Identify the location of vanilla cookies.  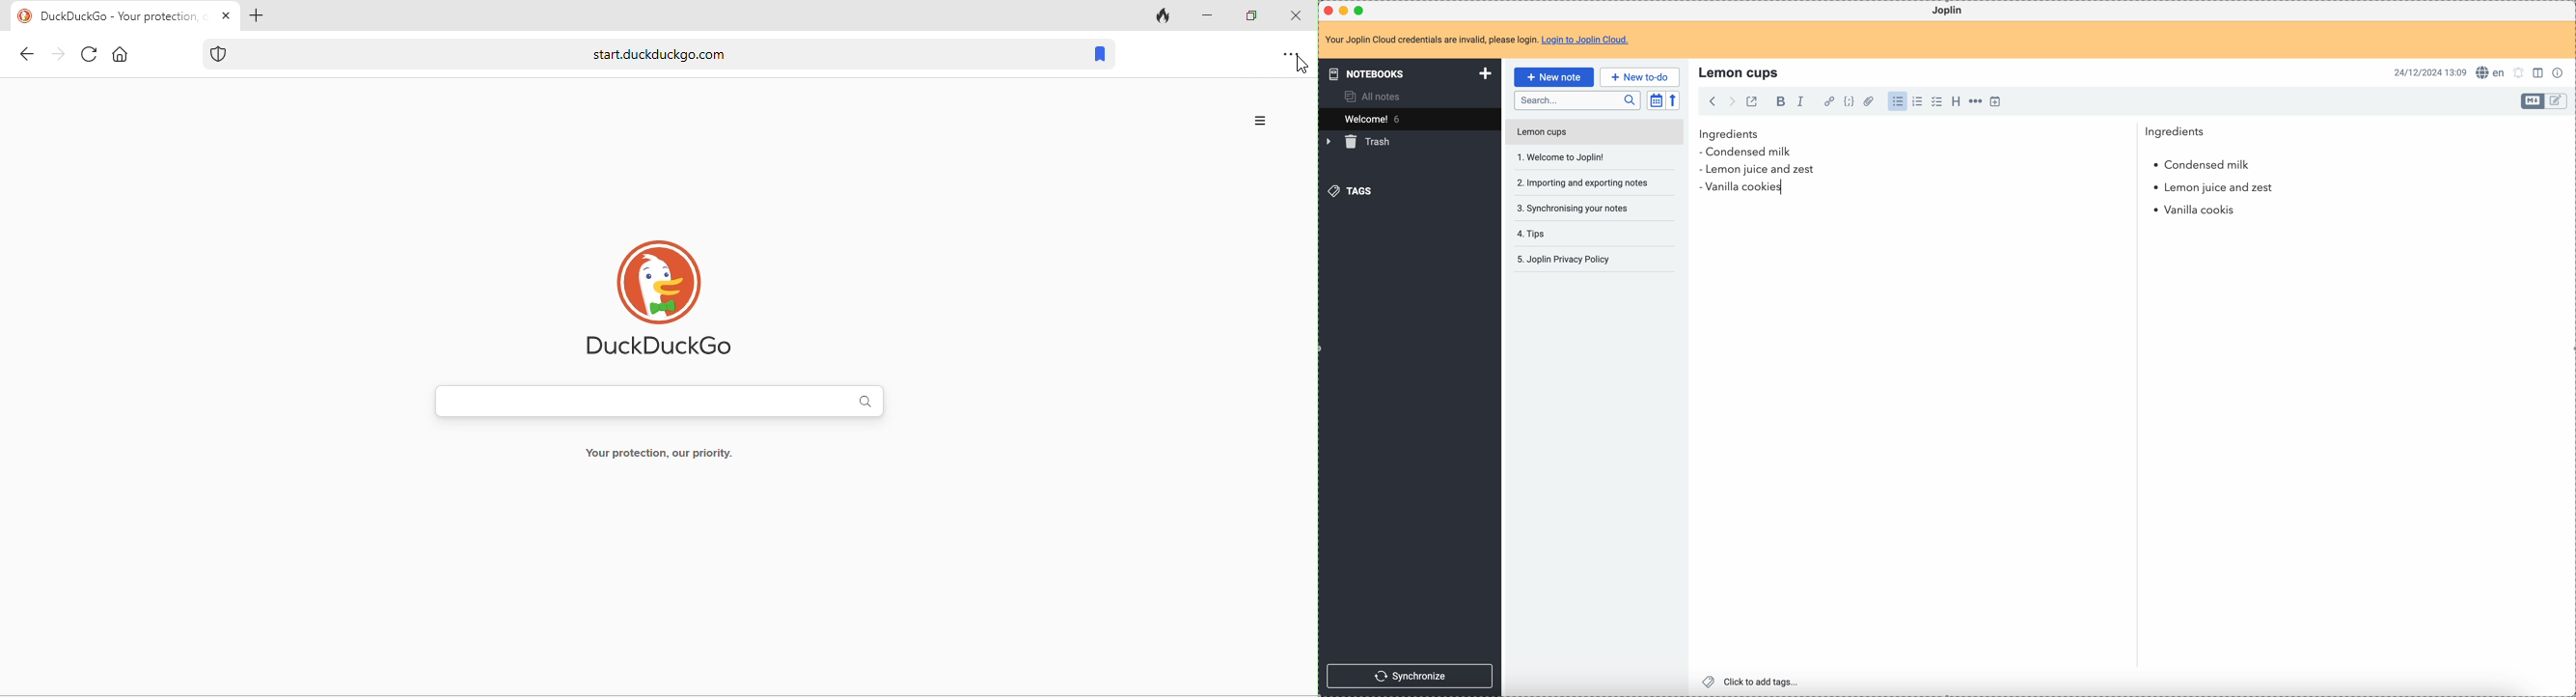
(2194, 210).